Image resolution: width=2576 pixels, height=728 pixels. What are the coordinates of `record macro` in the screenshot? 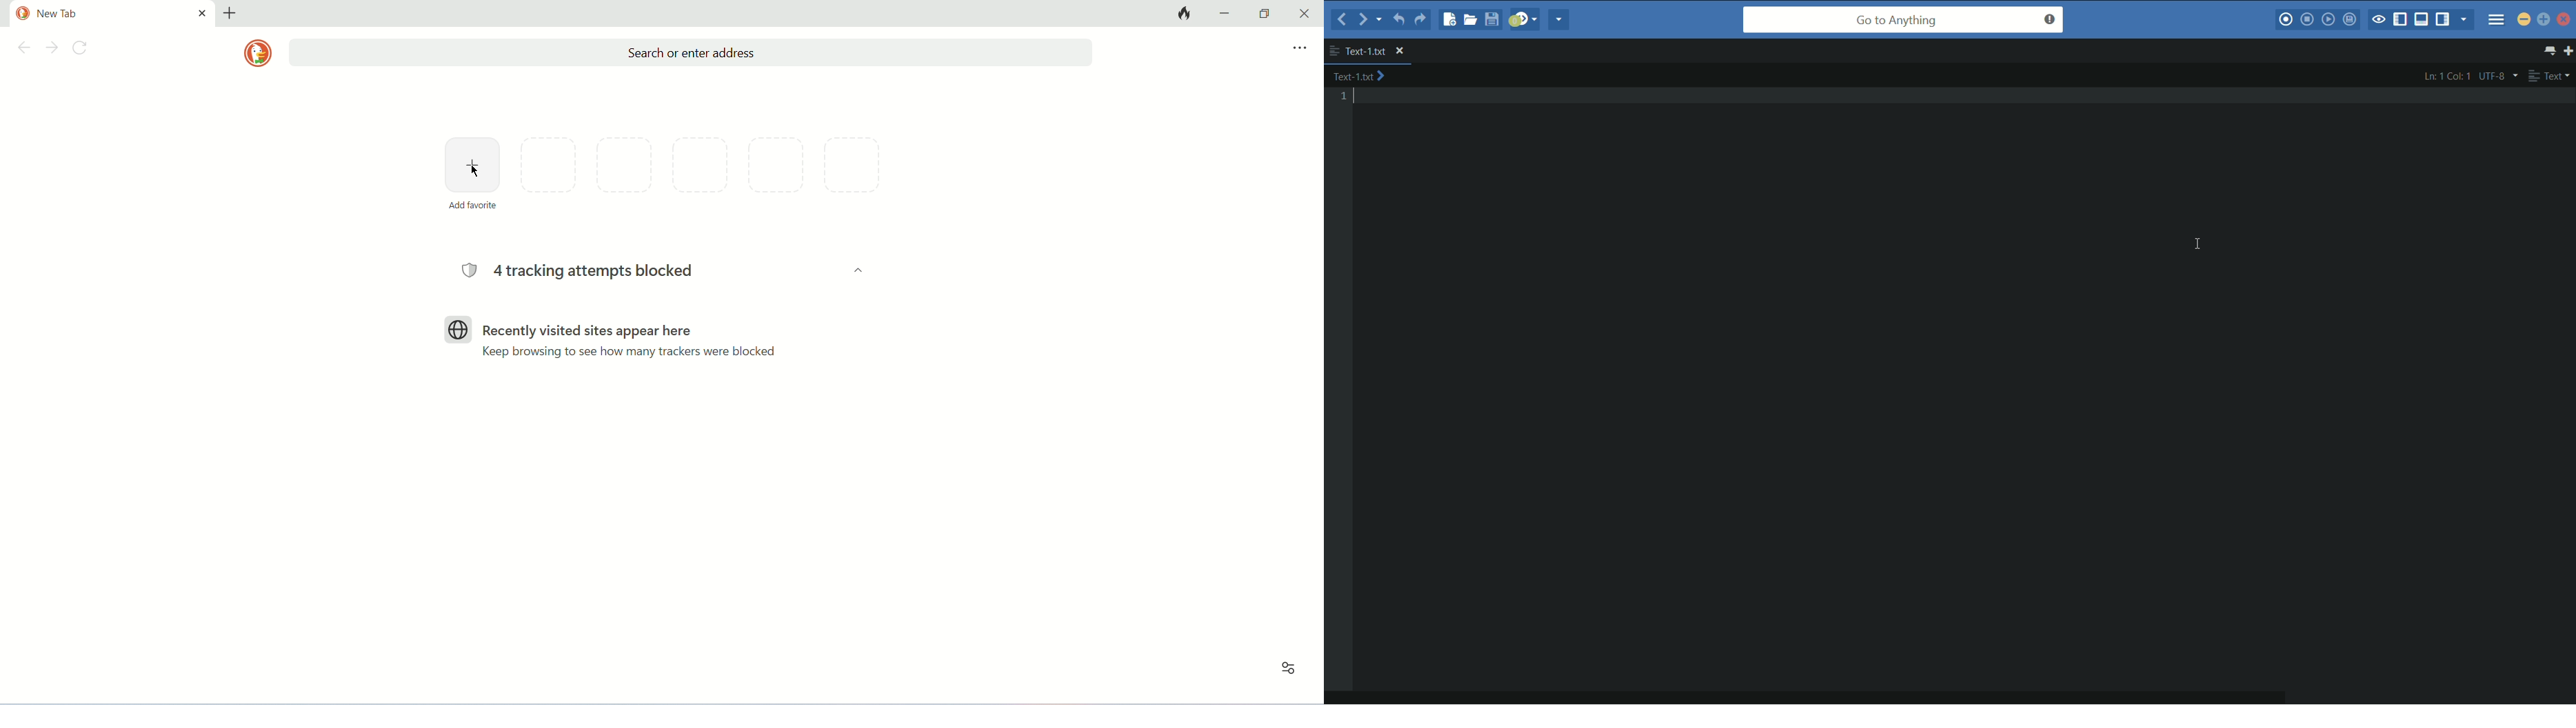 It's located at (2286, 20).